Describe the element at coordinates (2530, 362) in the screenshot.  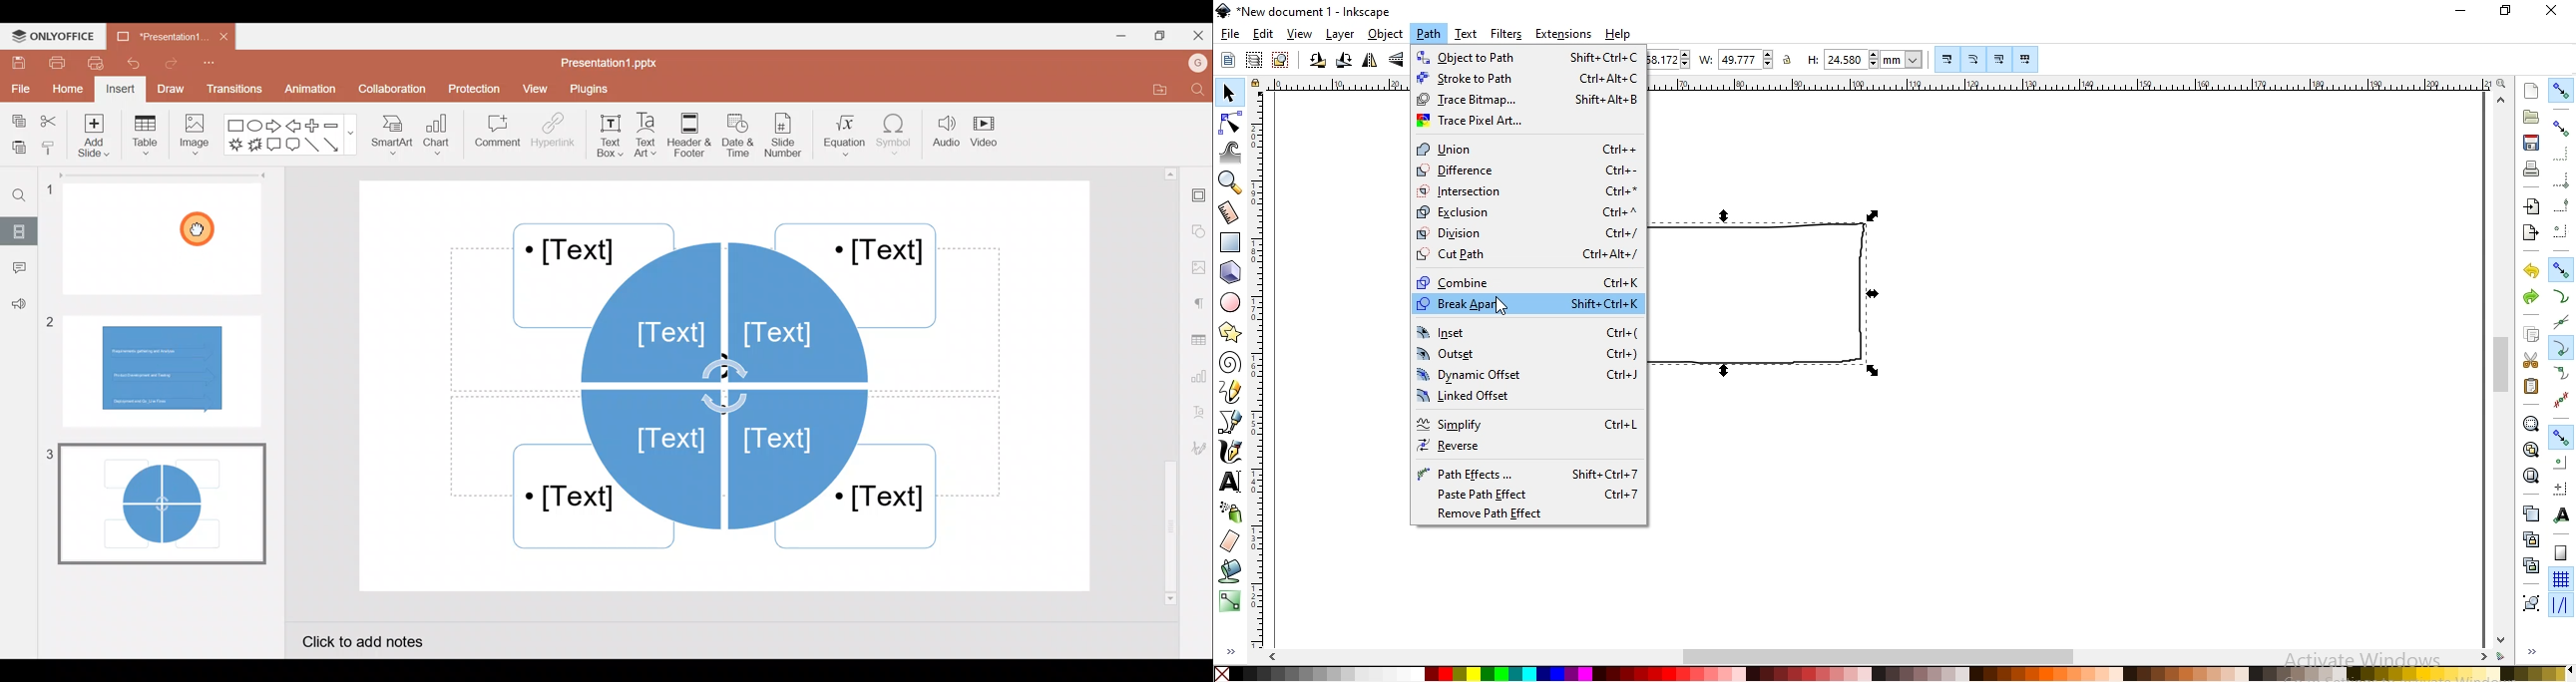
I see `cut` at that location.